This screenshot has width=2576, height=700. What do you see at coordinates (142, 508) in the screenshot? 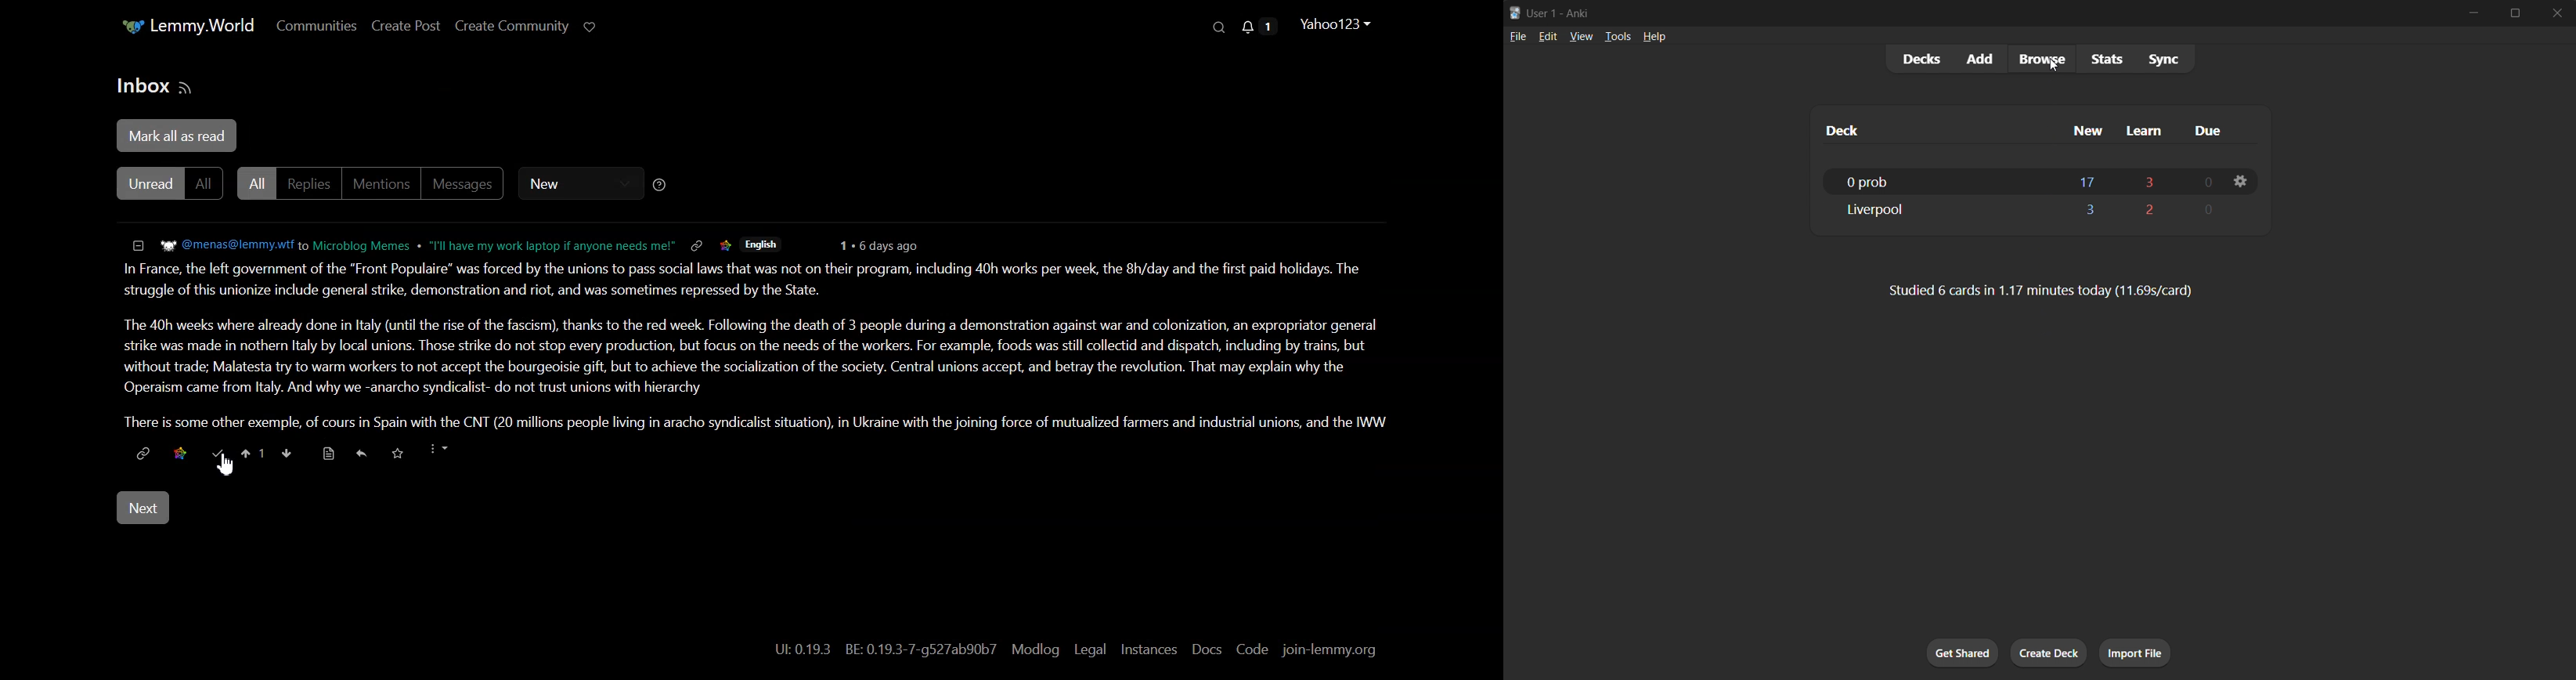
I see `Next` at bounding box center [142, 508].